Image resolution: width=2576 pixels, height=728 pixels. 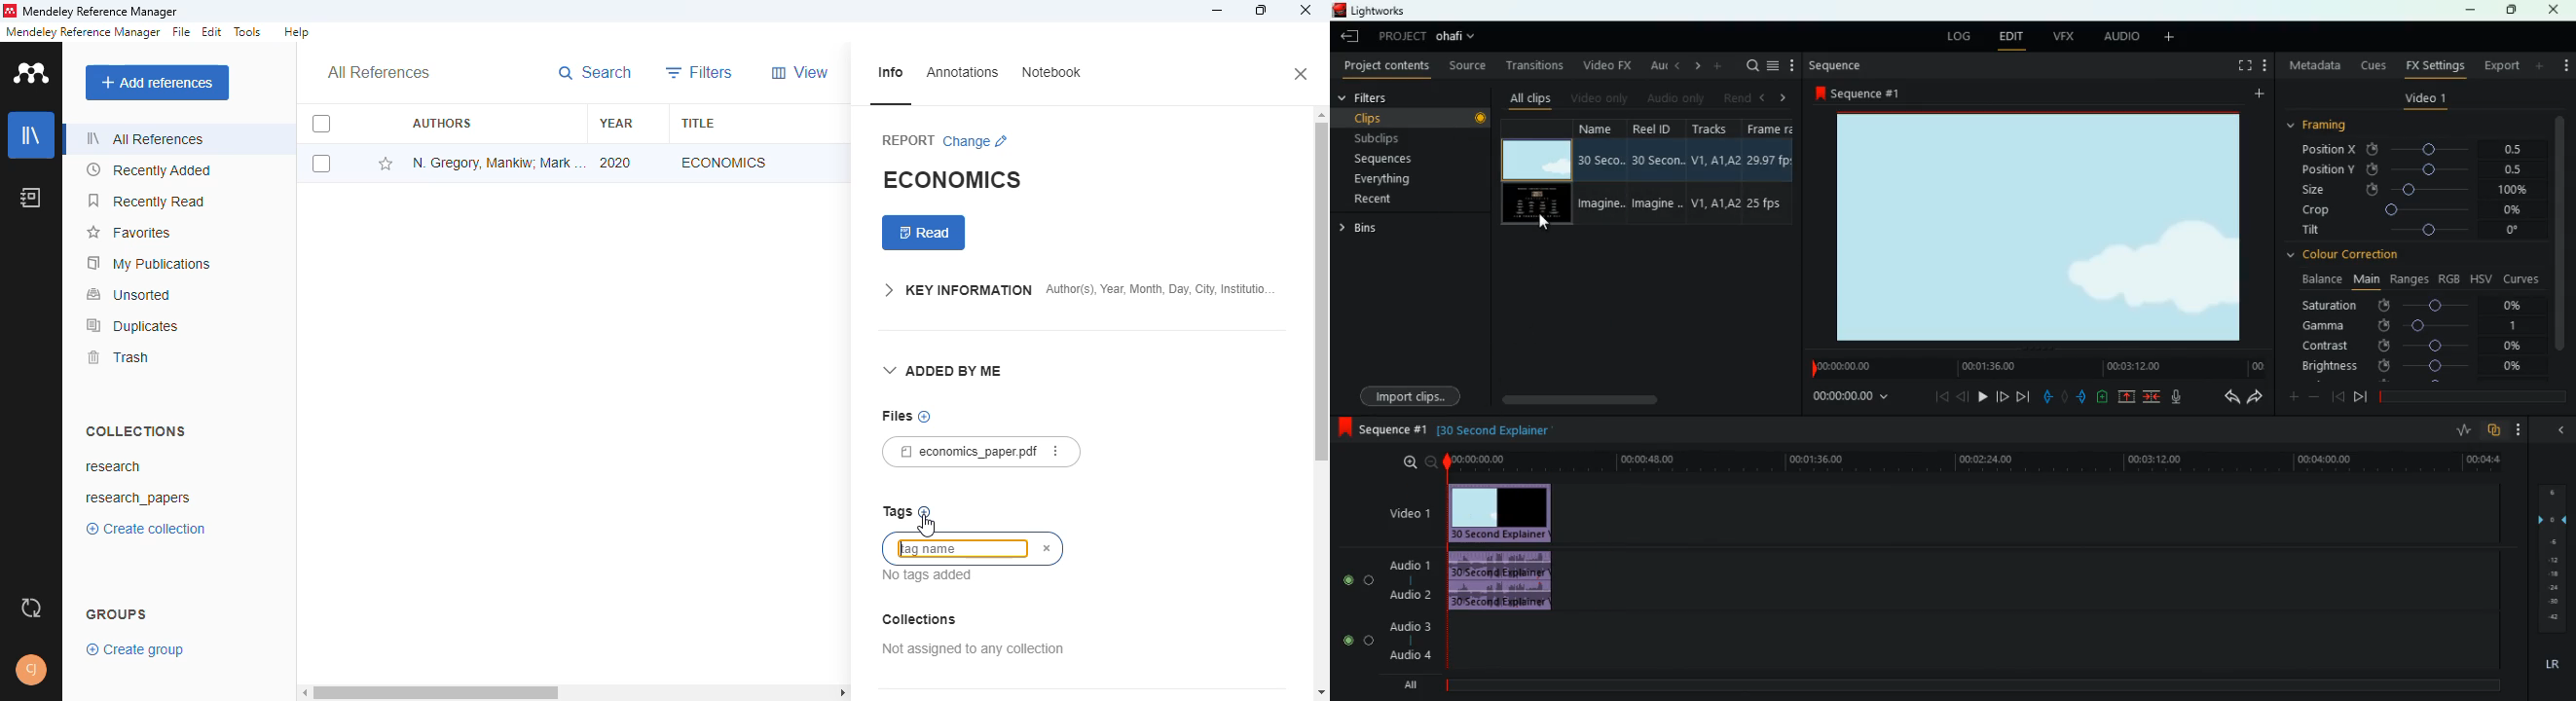 What do you see at coordinates (2413, 345) in the screenshot?
I see `contrast` at bounding box center [2413, 345].